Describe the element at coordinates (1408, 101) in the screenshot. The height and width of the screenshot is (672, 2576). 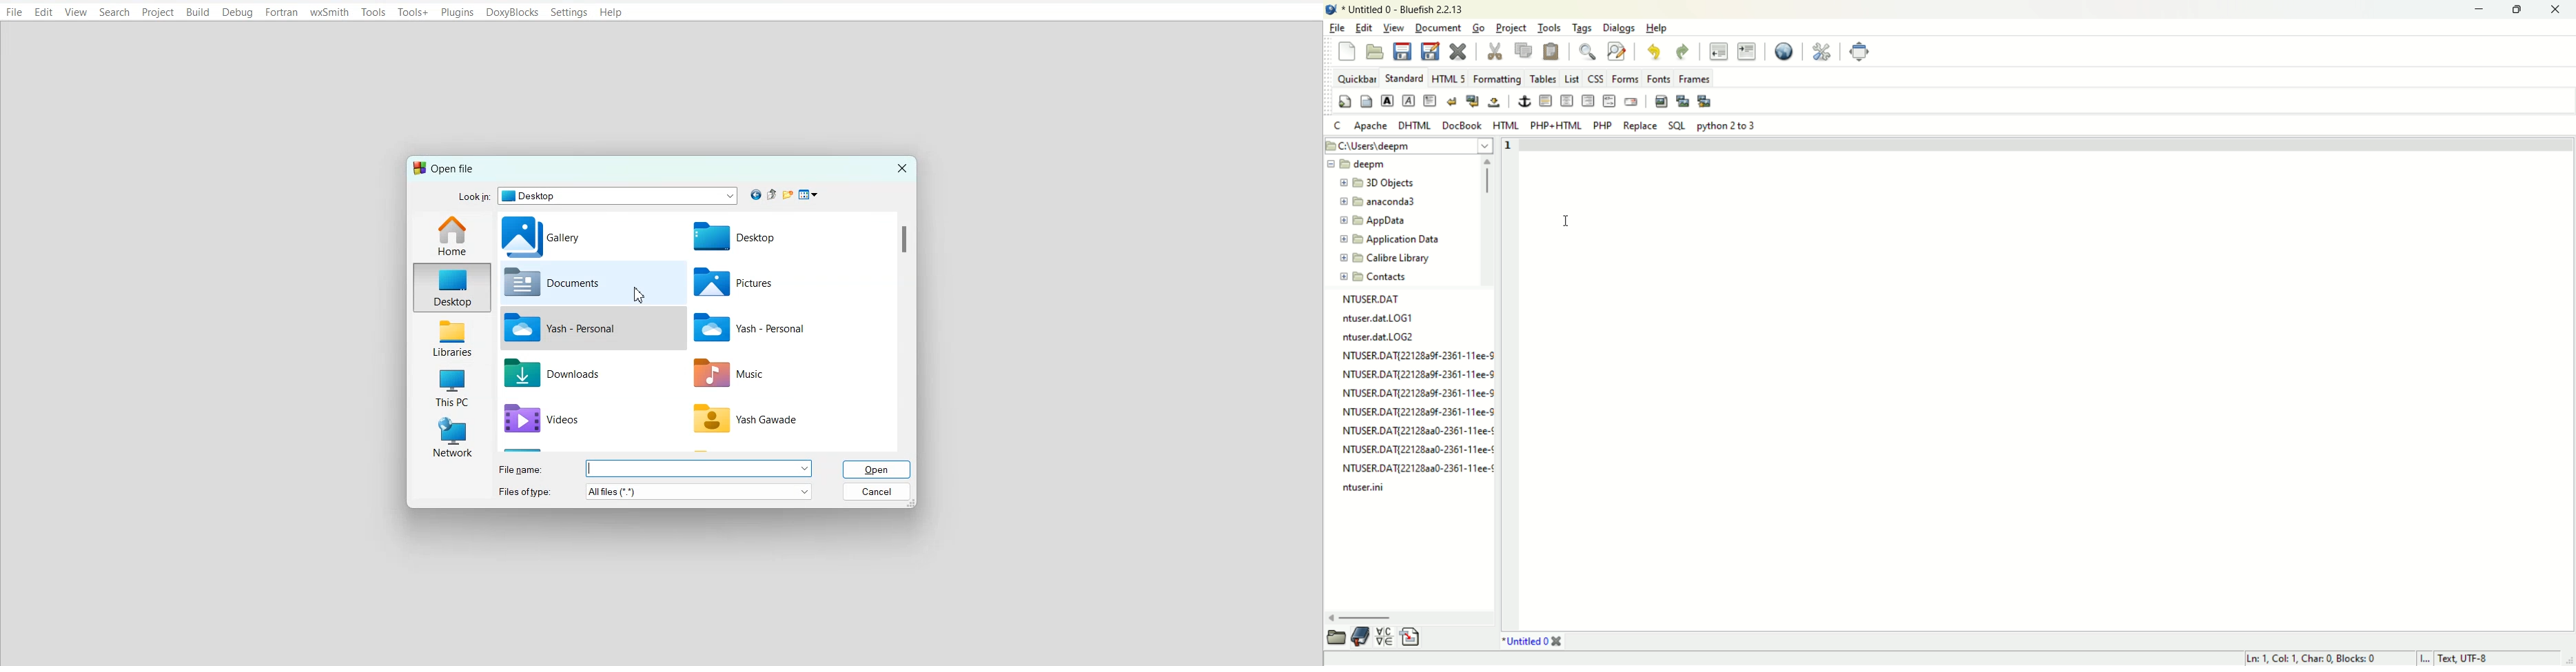
I see `emphasis` at that location.